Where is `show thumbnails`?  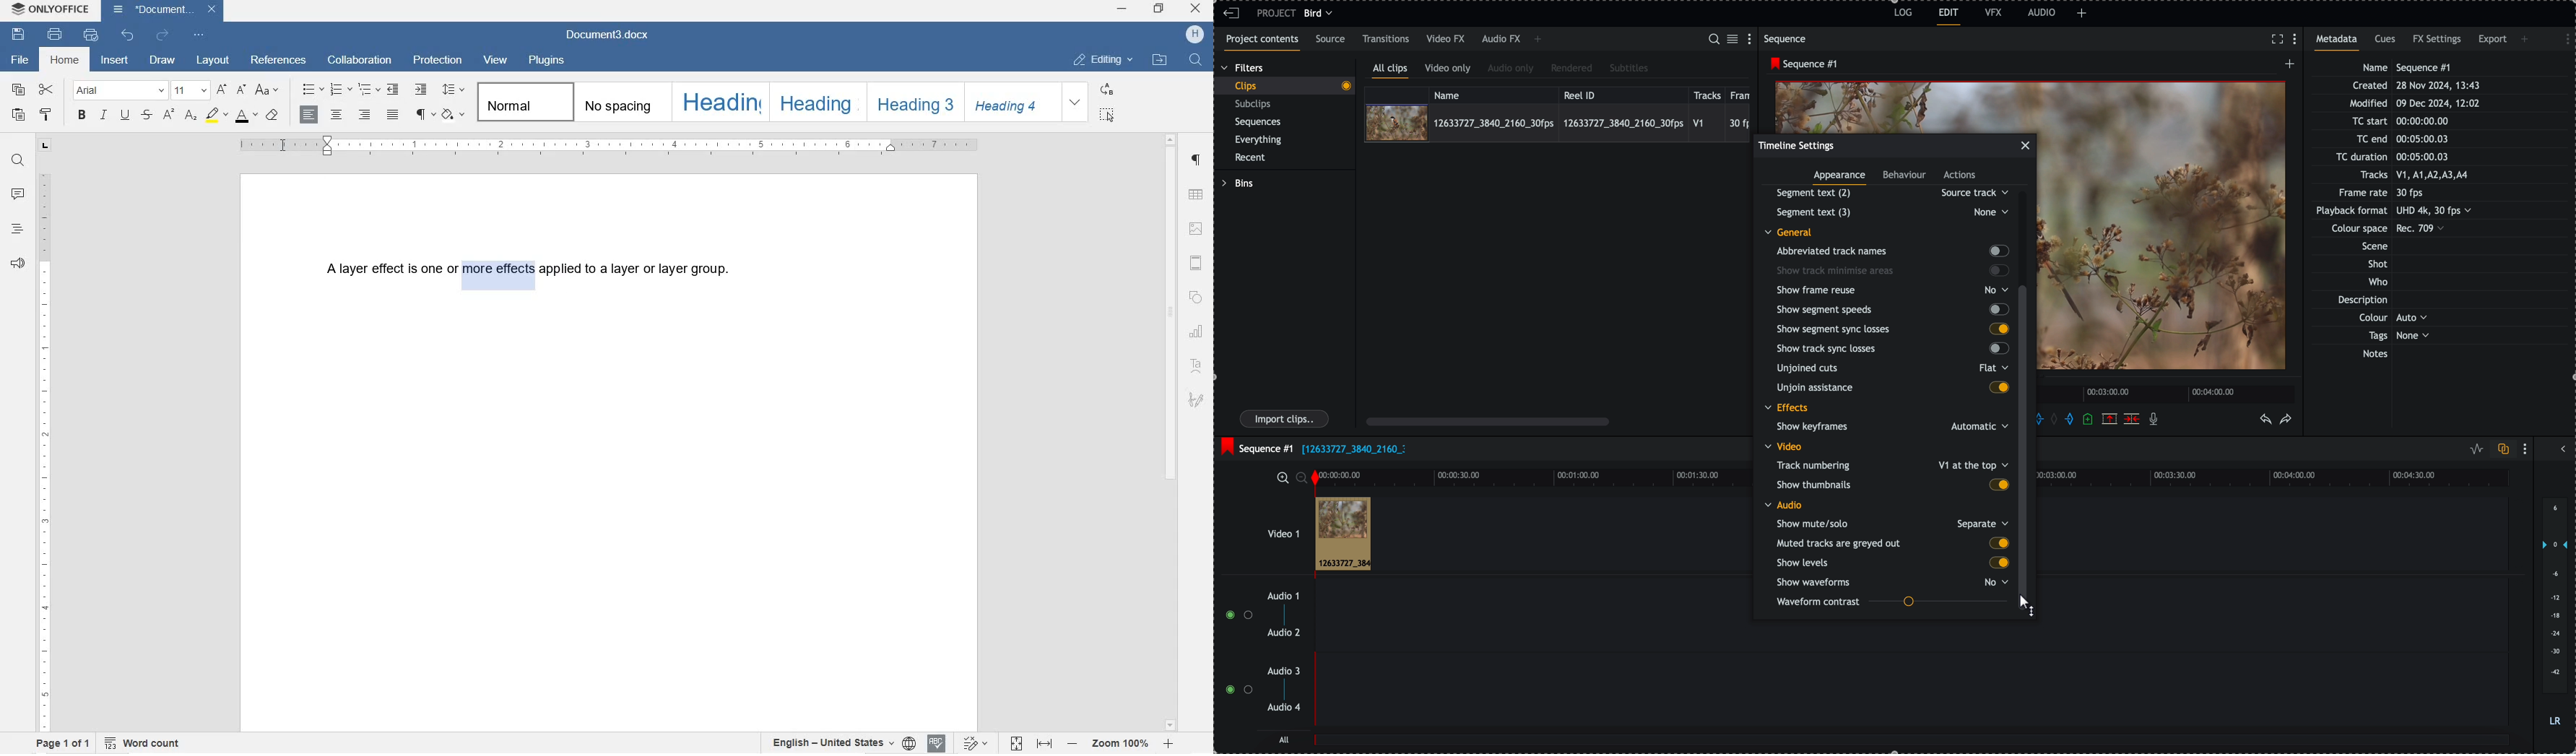
show thumbnails is located at coordinates (1892, 484).